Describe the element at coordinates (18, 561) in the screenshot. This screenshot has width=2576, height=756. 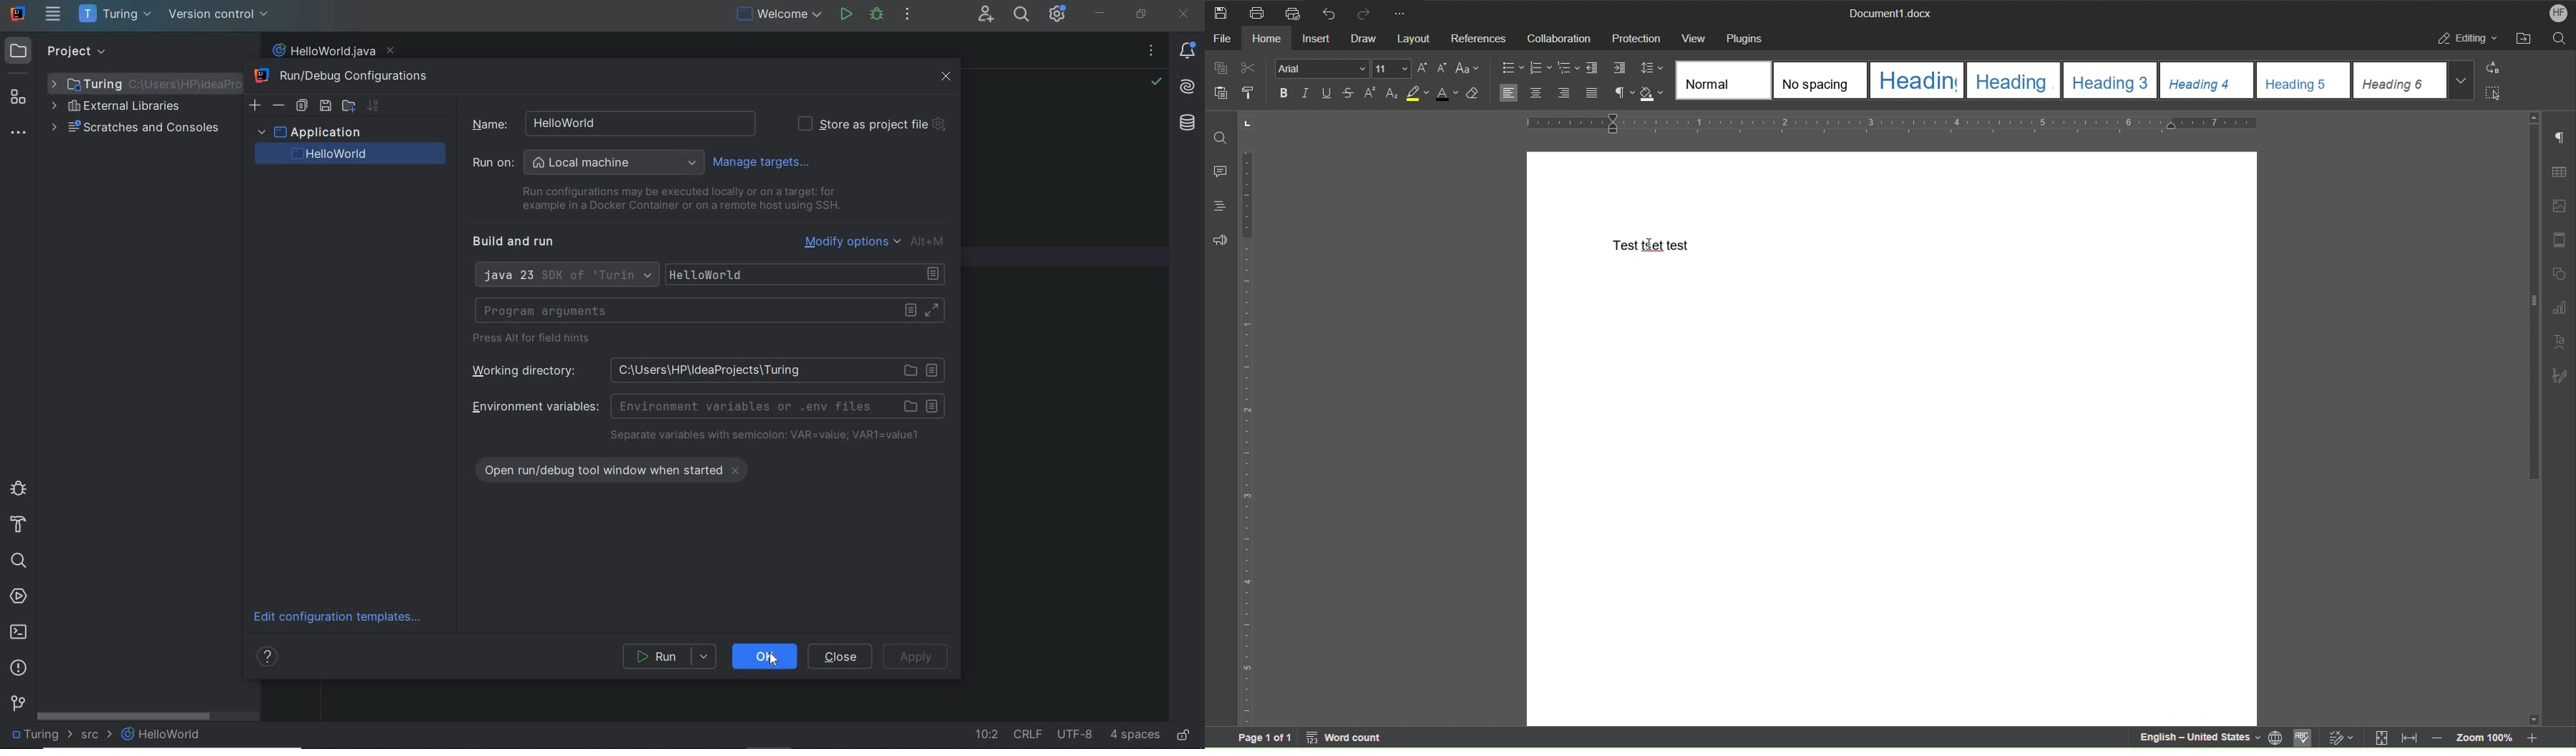
I see `search` at that location.